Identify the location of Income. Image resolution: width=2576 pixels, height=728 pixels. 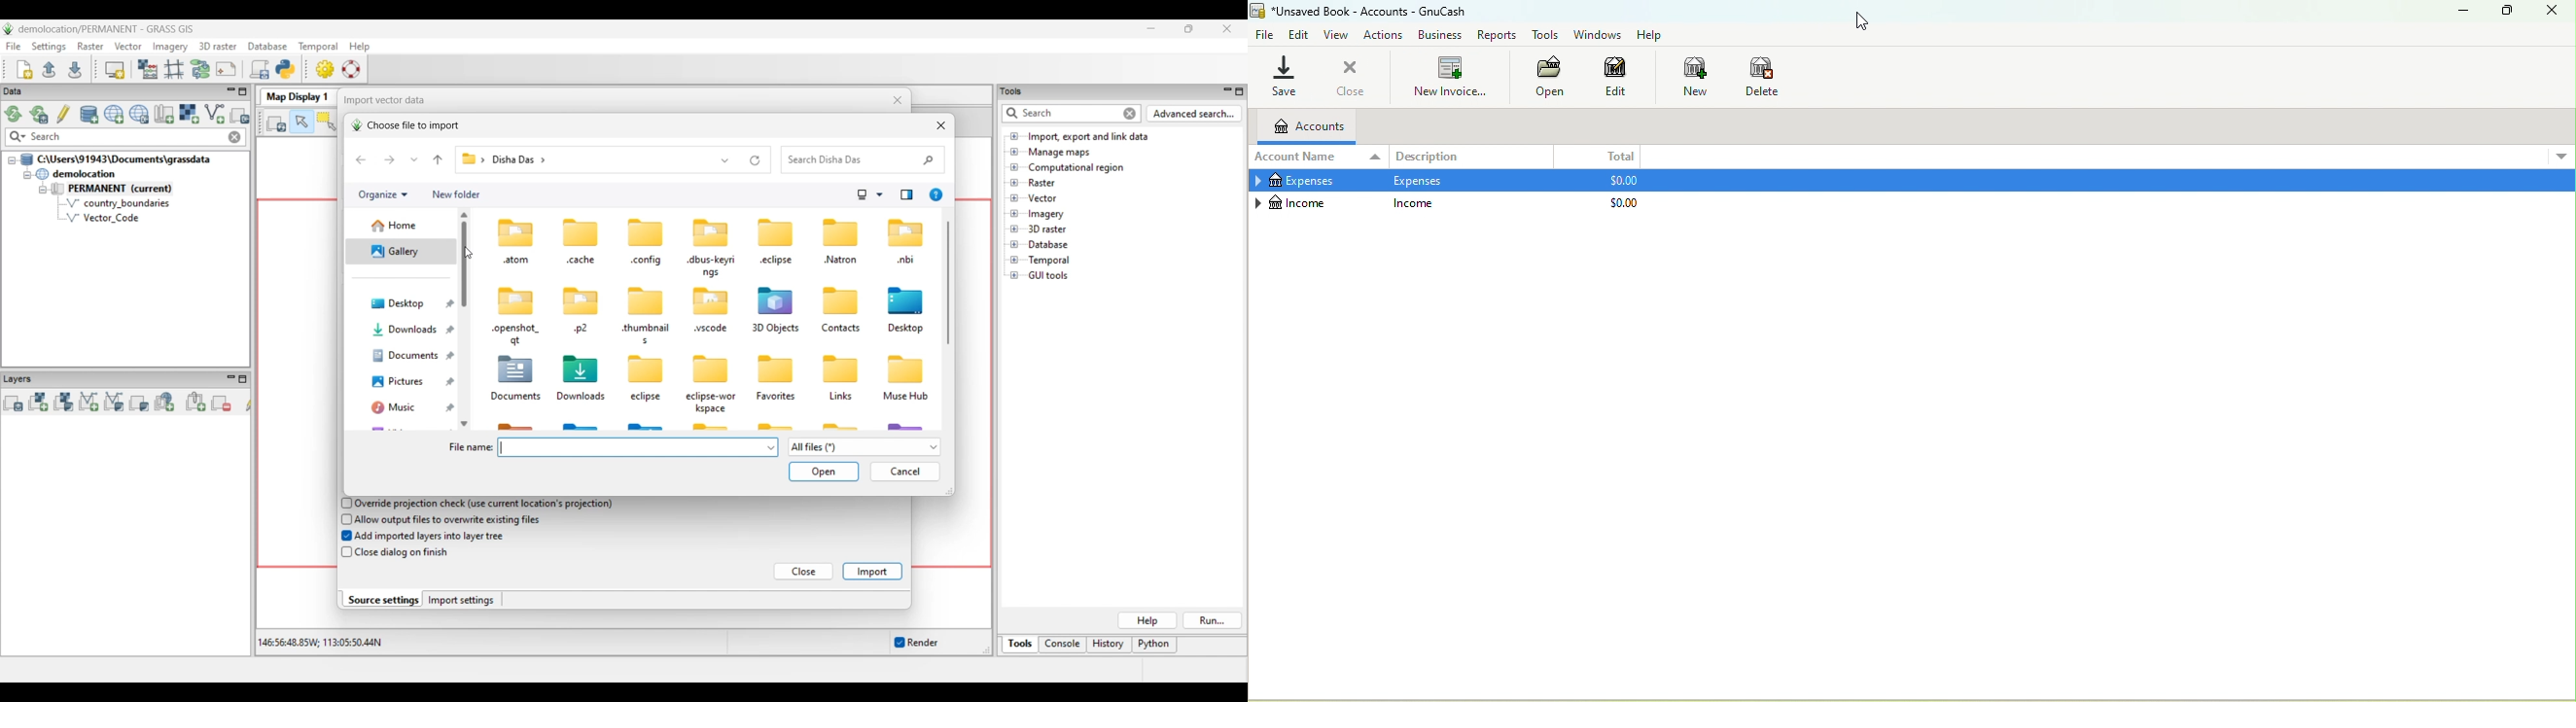
(1300, 204).